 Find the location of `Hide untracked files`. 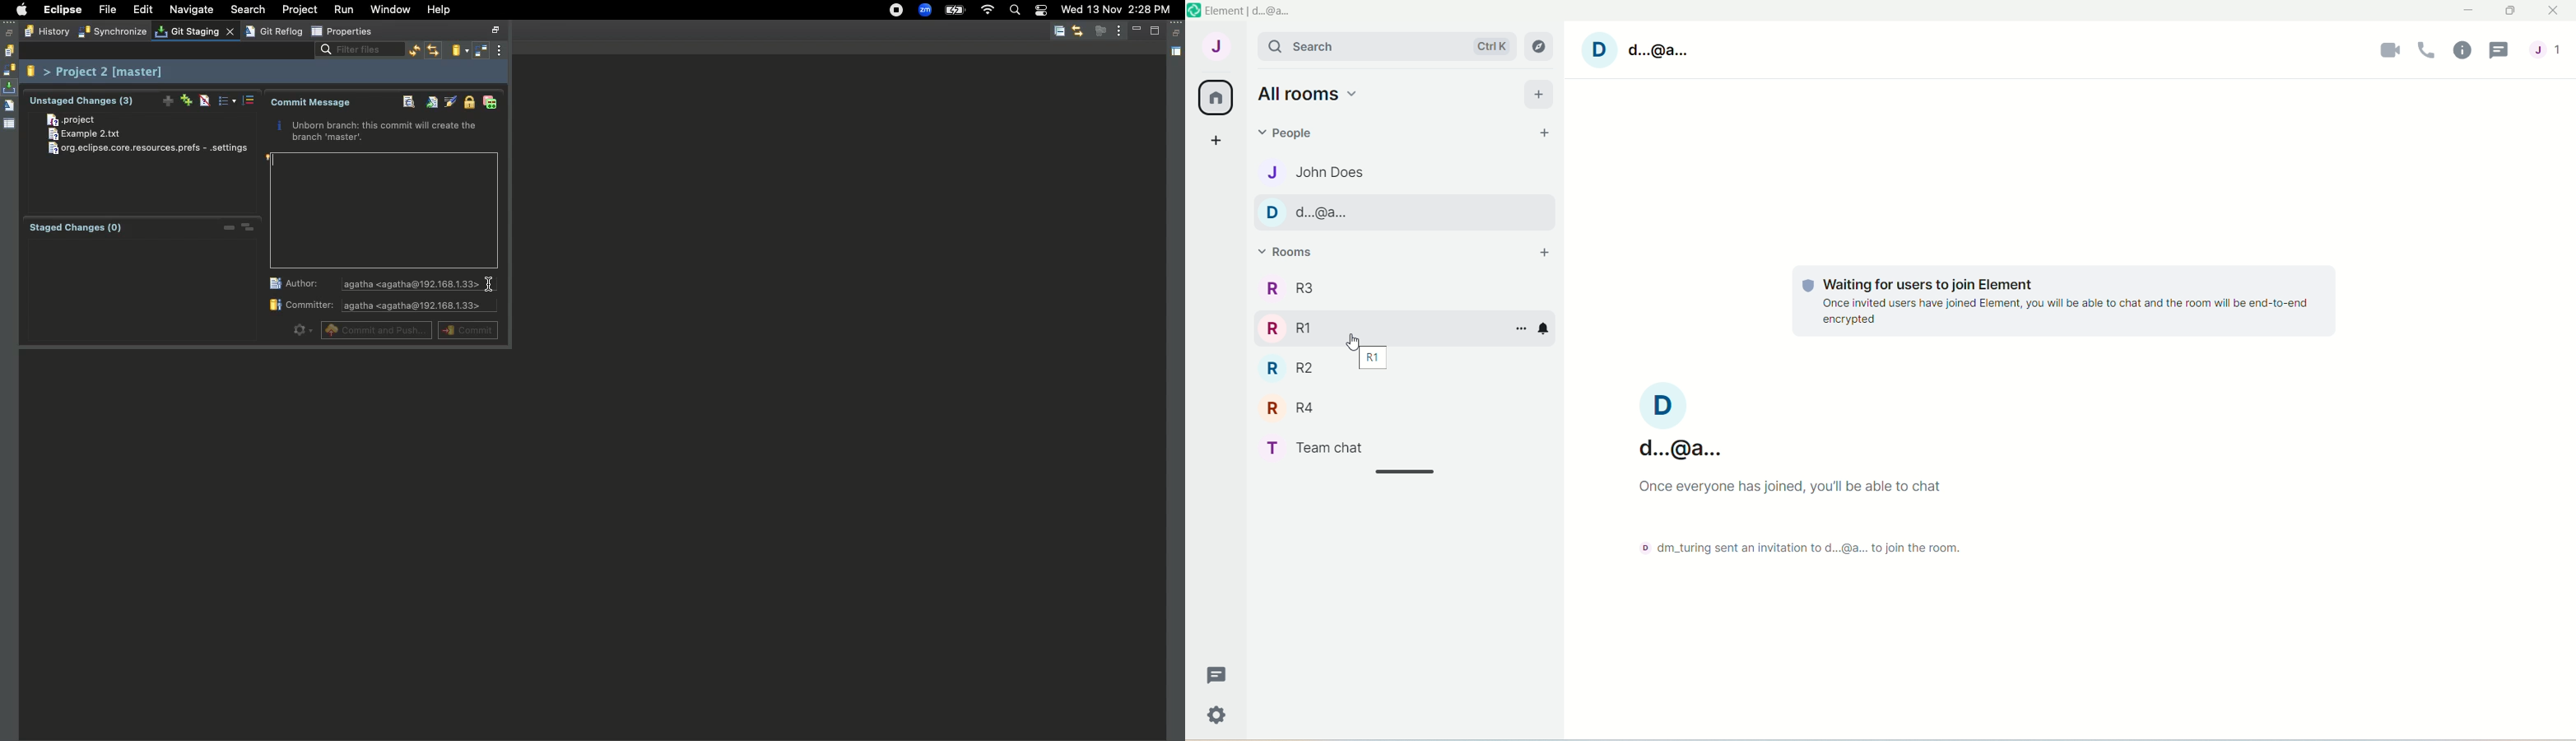

Hide untracked files is located at coordinates (204, 101).